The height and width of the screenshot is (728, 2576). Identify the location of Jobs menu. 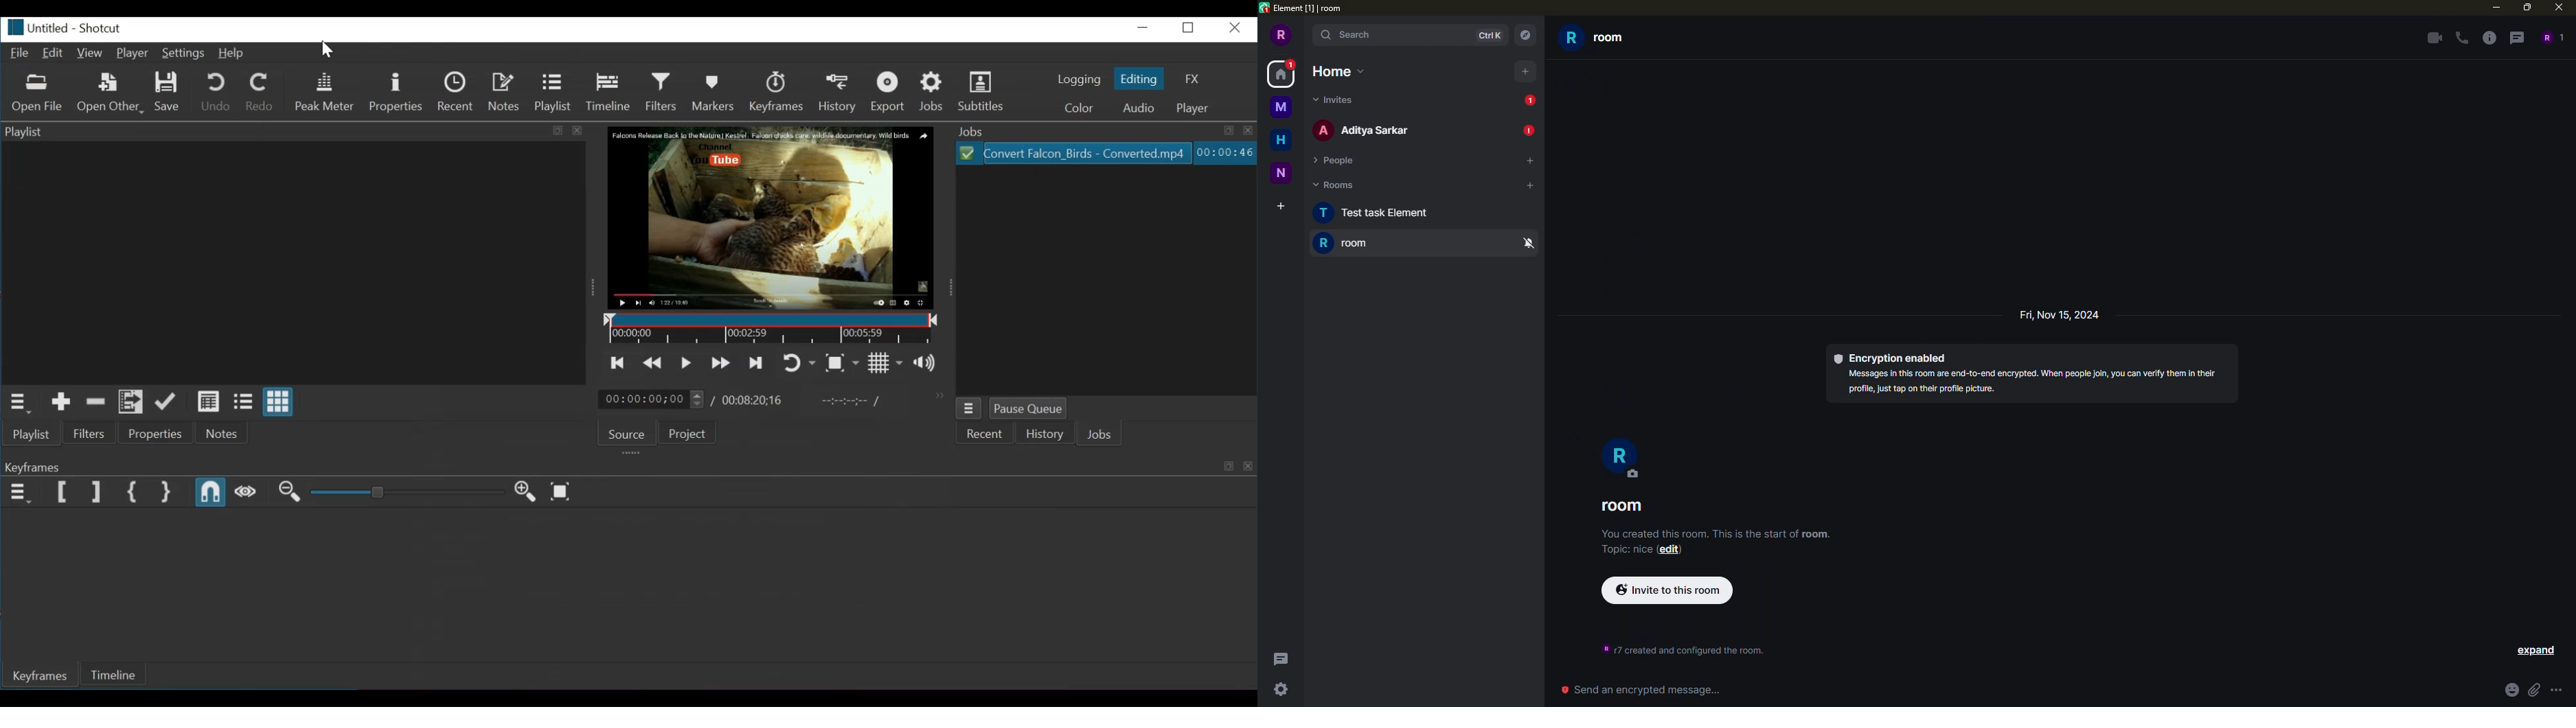
(969, 408).